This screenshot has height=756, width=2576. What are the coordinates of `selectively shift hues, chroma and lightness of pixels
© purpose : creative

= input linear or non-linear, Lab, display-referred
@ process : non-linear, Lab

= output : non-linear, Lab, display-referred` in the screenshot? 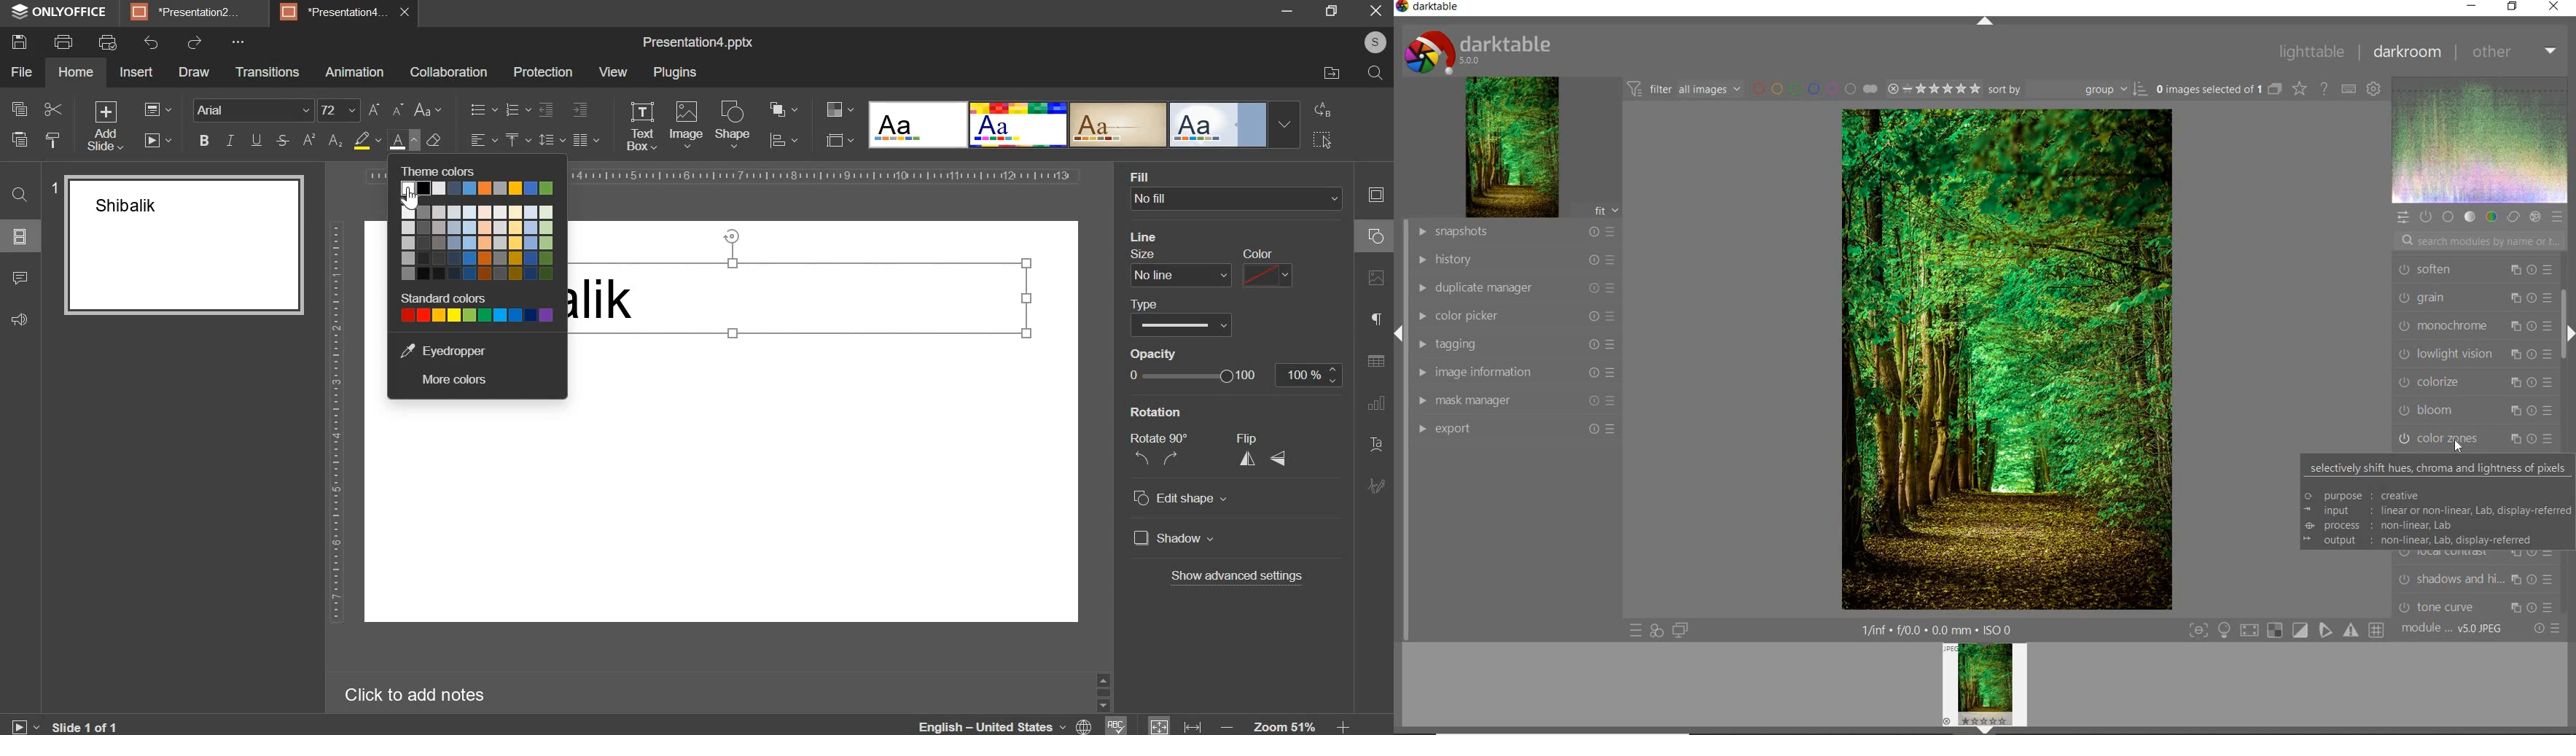 It's located at (2436, 503).